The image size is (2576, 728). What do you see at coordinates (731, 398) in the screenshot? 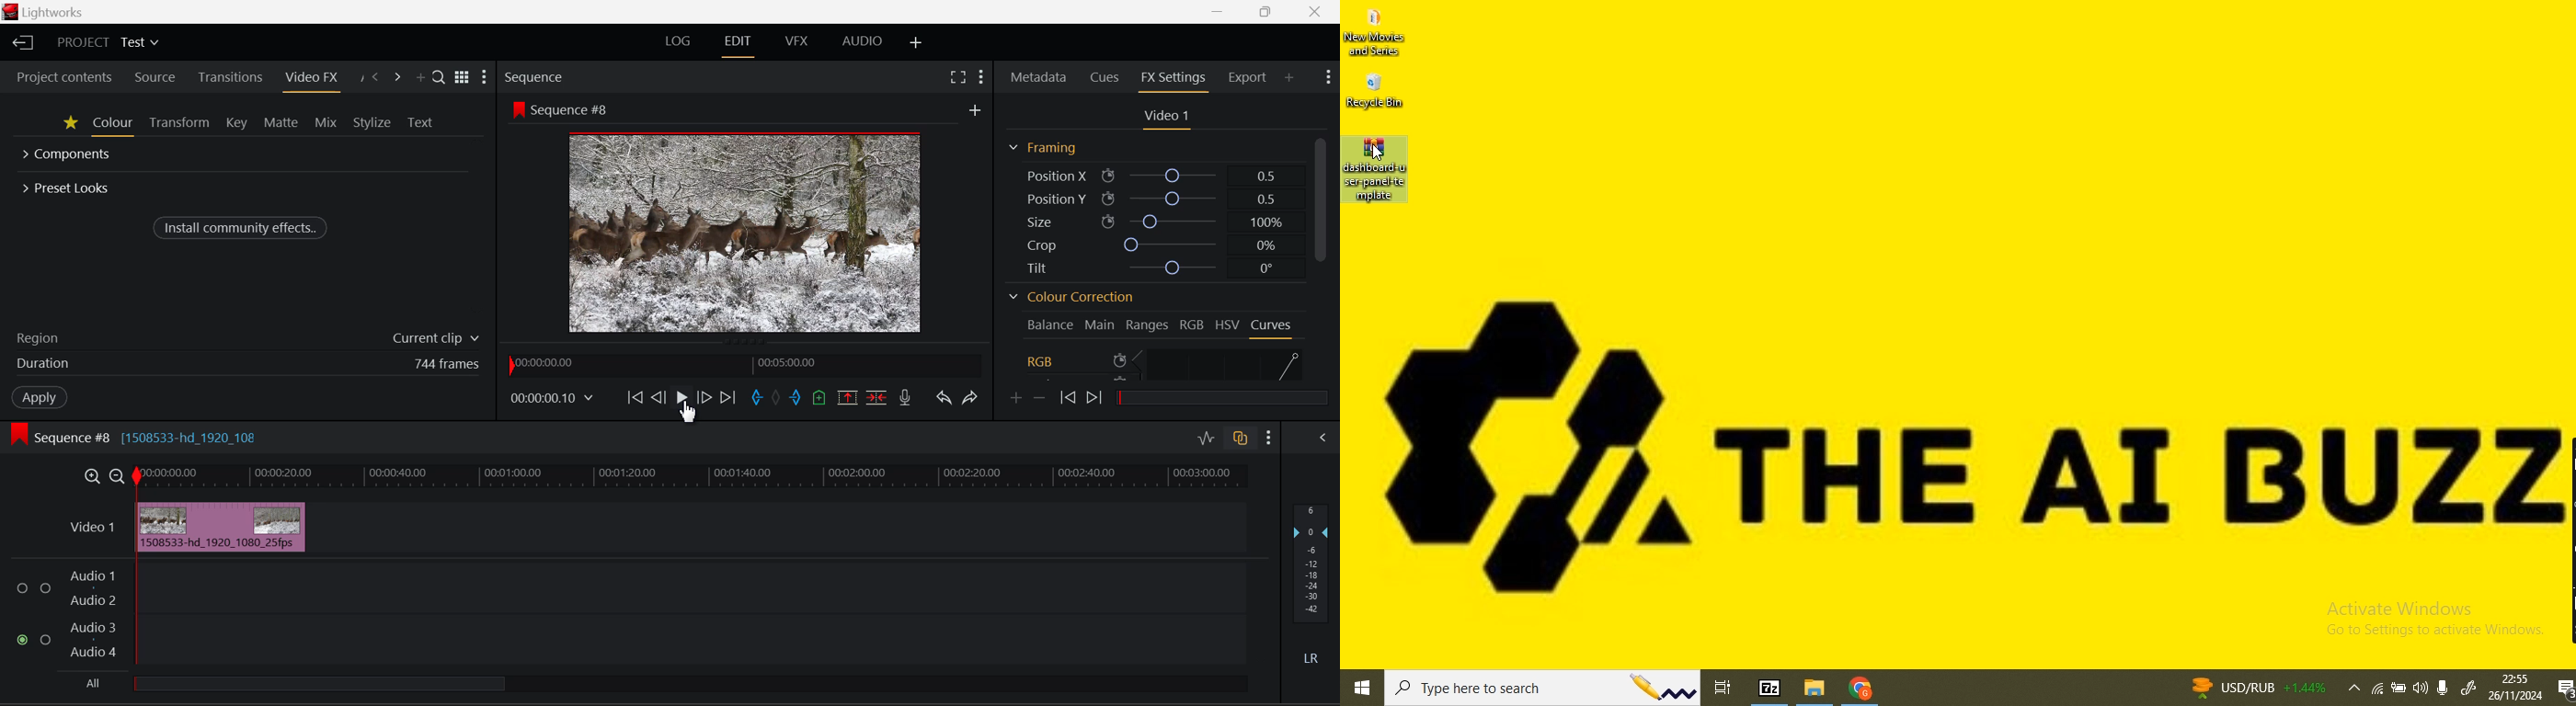
I see `To End` at bounding box center [731, 398].